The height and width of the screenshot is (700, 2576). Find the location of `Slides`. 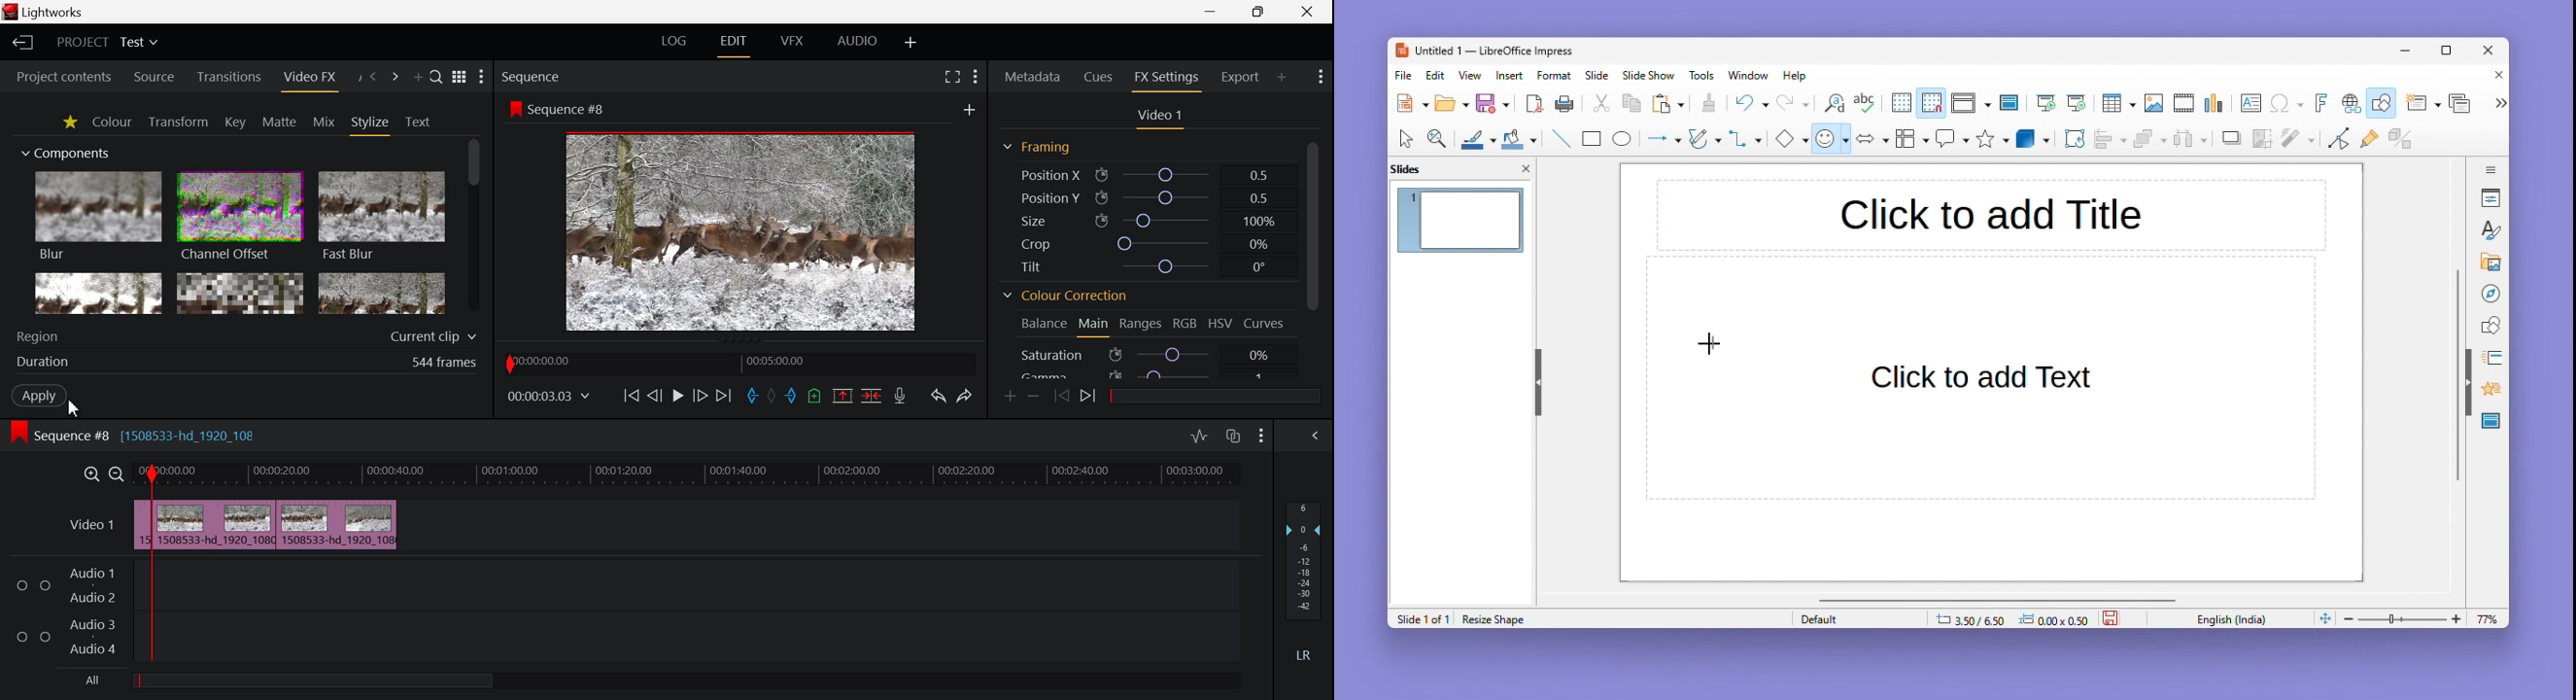

Slides is located at coordinates (1416, 168).